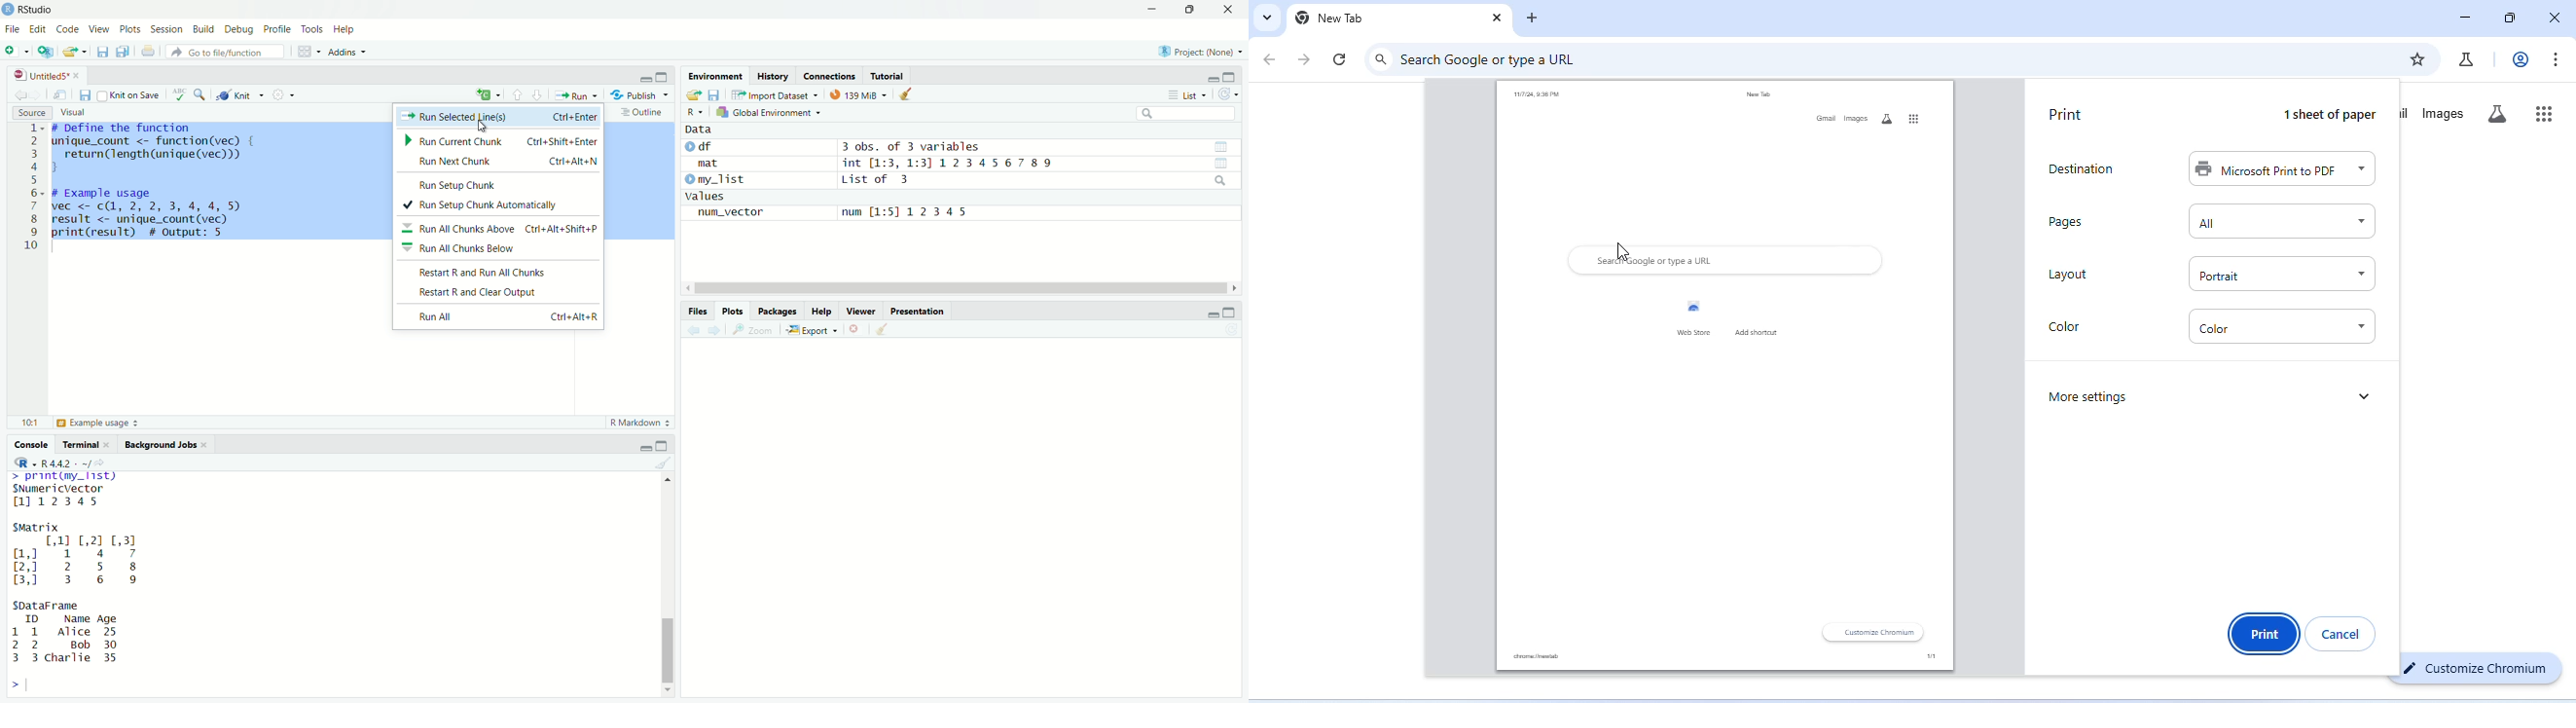 Image resolution: width=2576 pixels, height=728 pixels. What do you see at coordinates (481, 124) in the screenshot?
I see `cursor` at bounding box center [481, 124].